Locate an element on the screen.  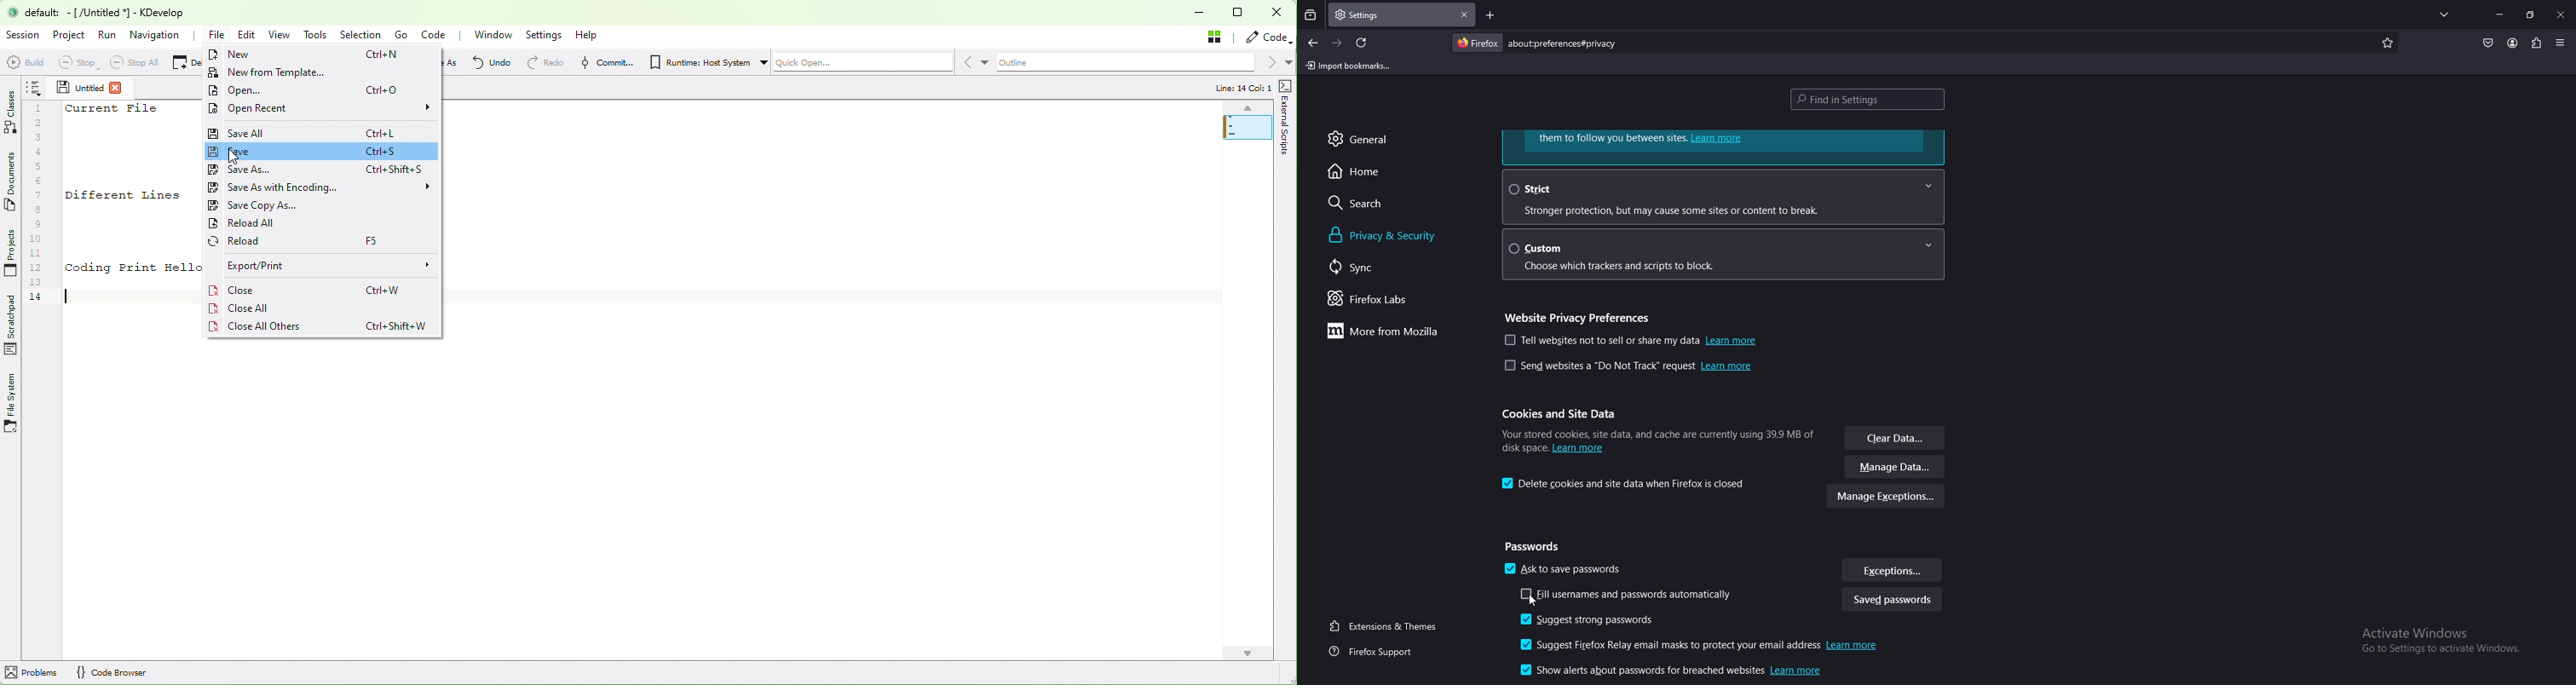
Ctrl+Shift+S is located at coordinates (396, 170).